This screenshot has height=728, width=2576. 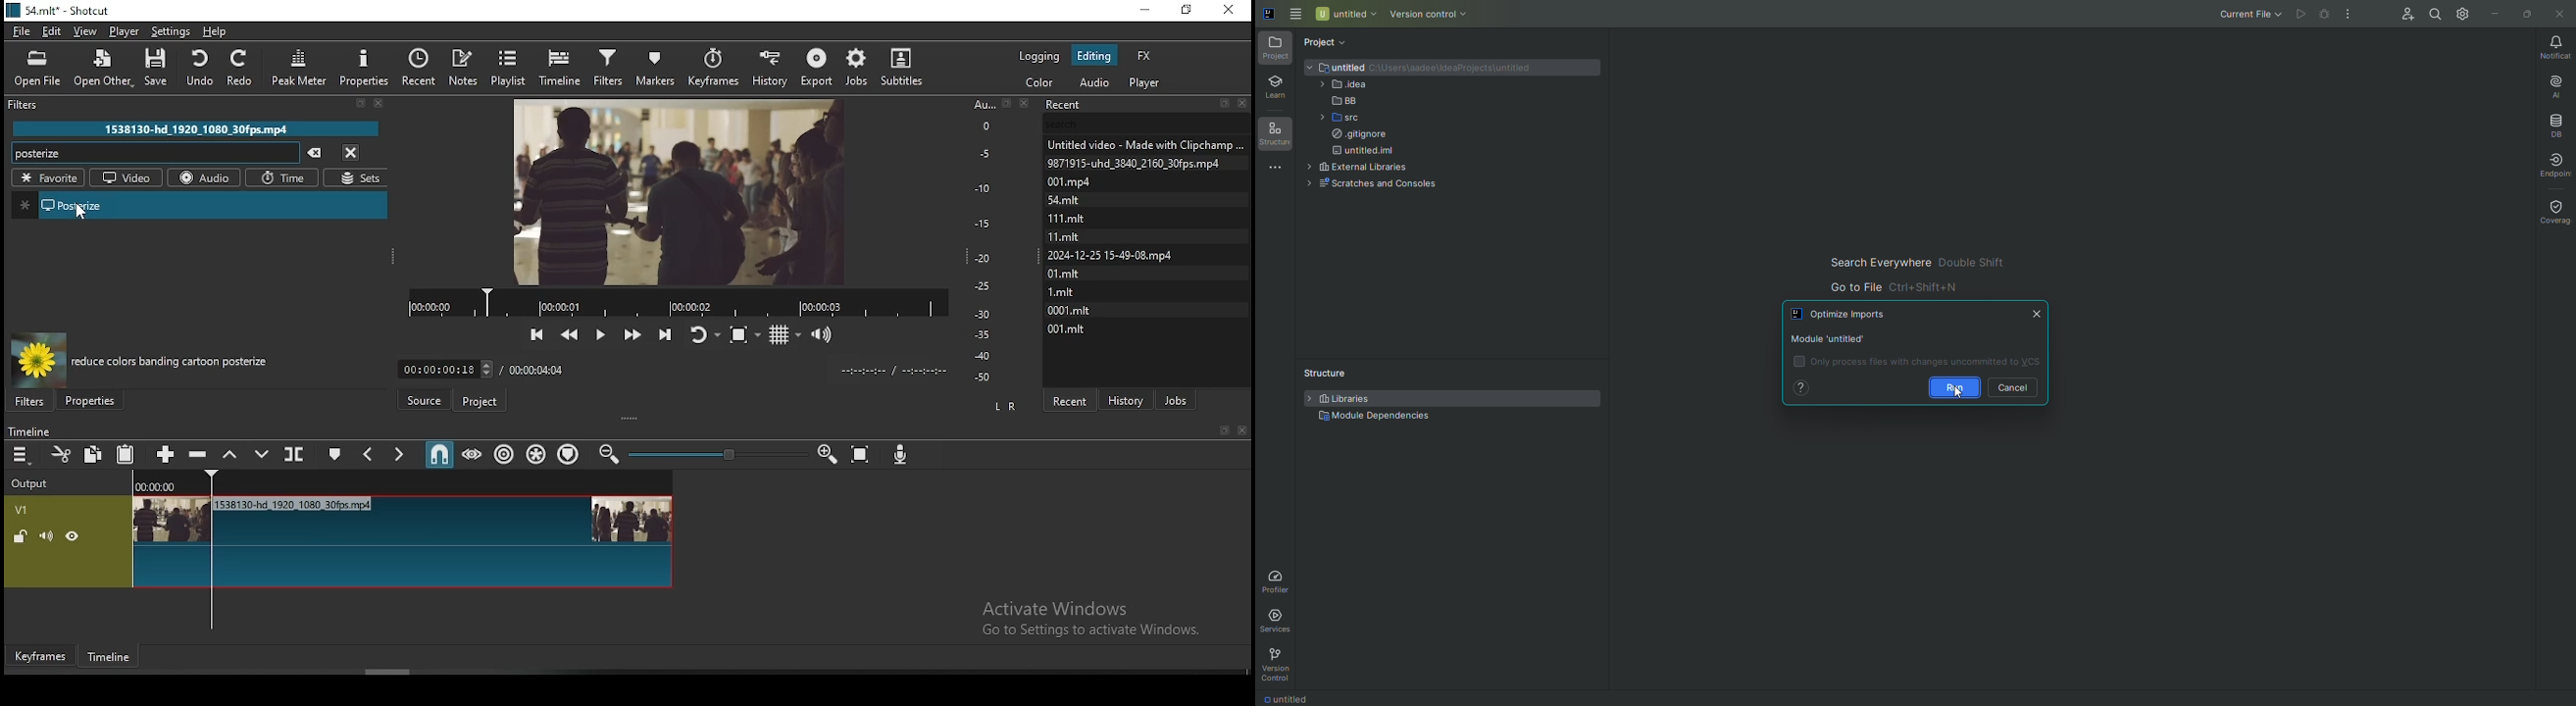 What do you see at coordinates (985, 241) in the screenshot?
I see `scale` at bounding box center [985, 241].